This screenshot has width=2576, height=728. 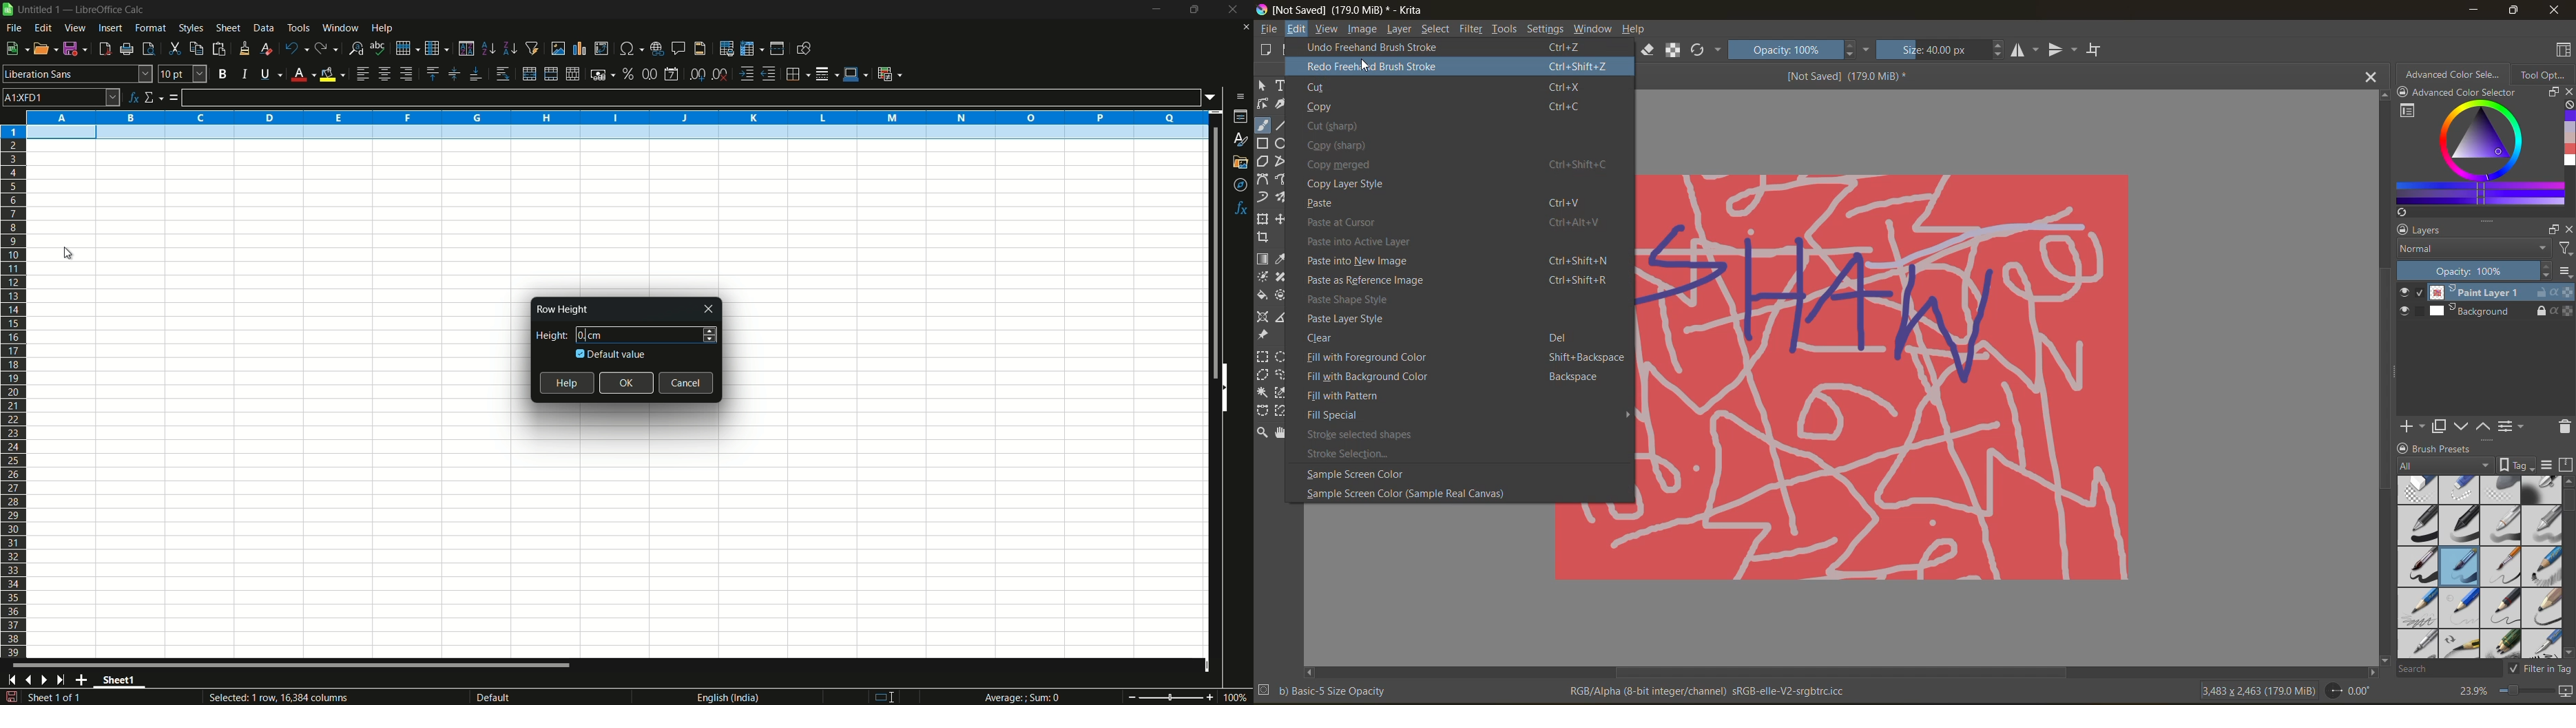 I want to click on close docker, so click(x=2568, y=91).